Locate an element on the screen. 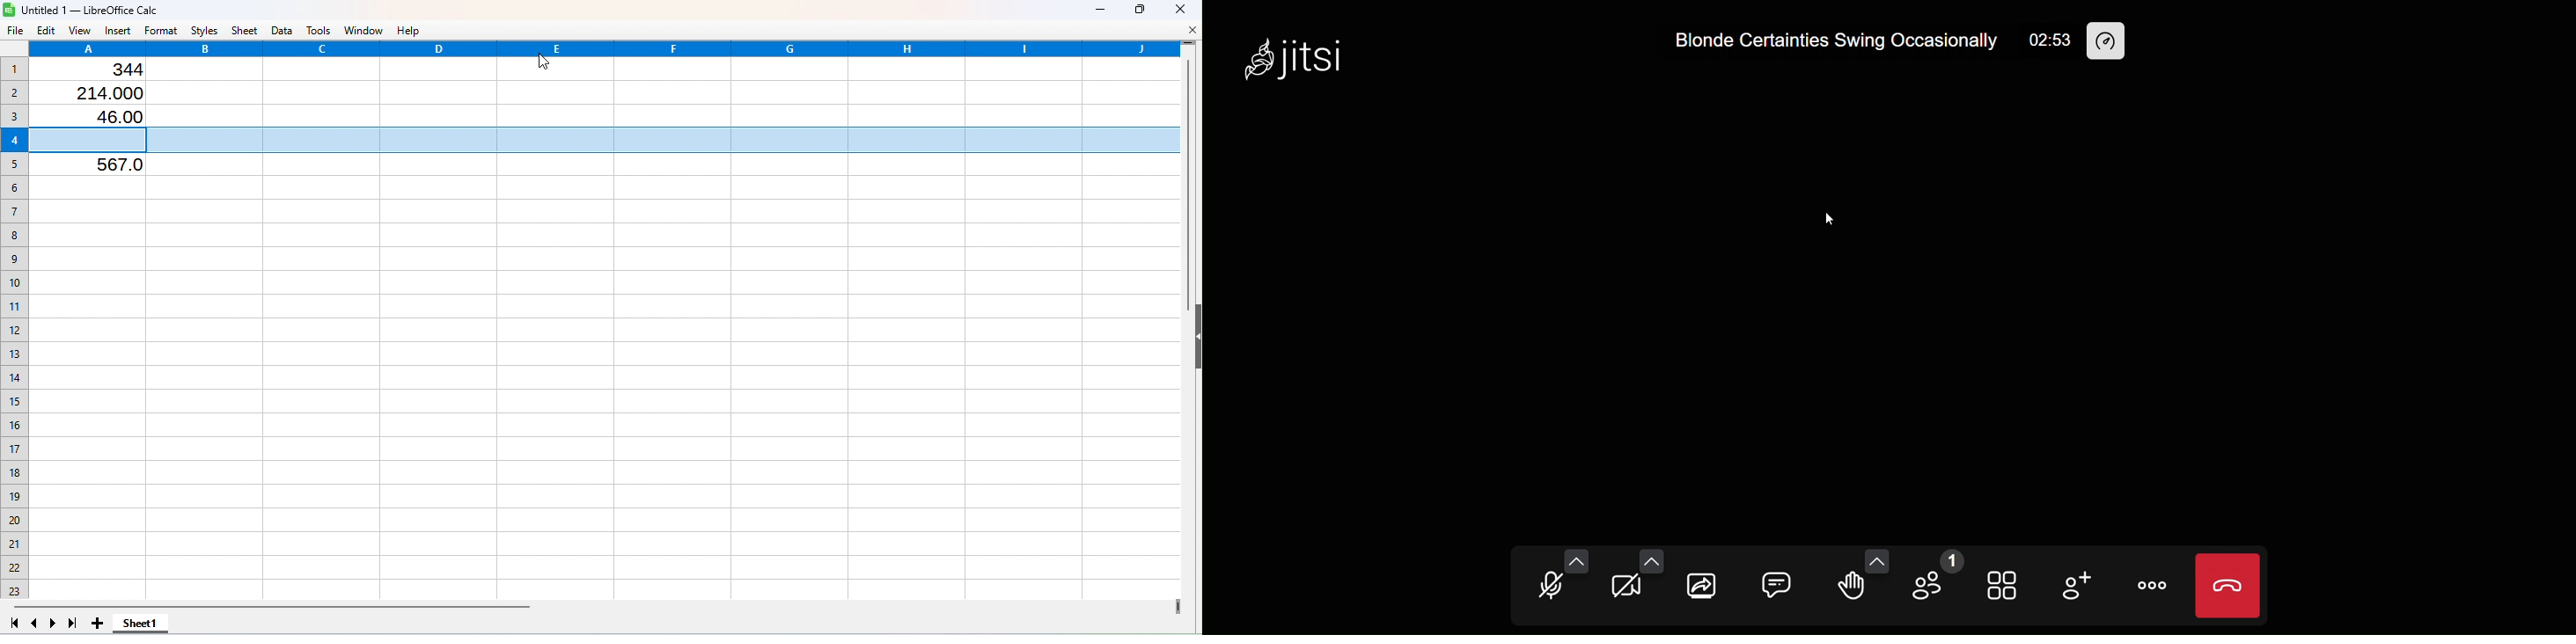  567.0 is located at coordinates (103, 166).